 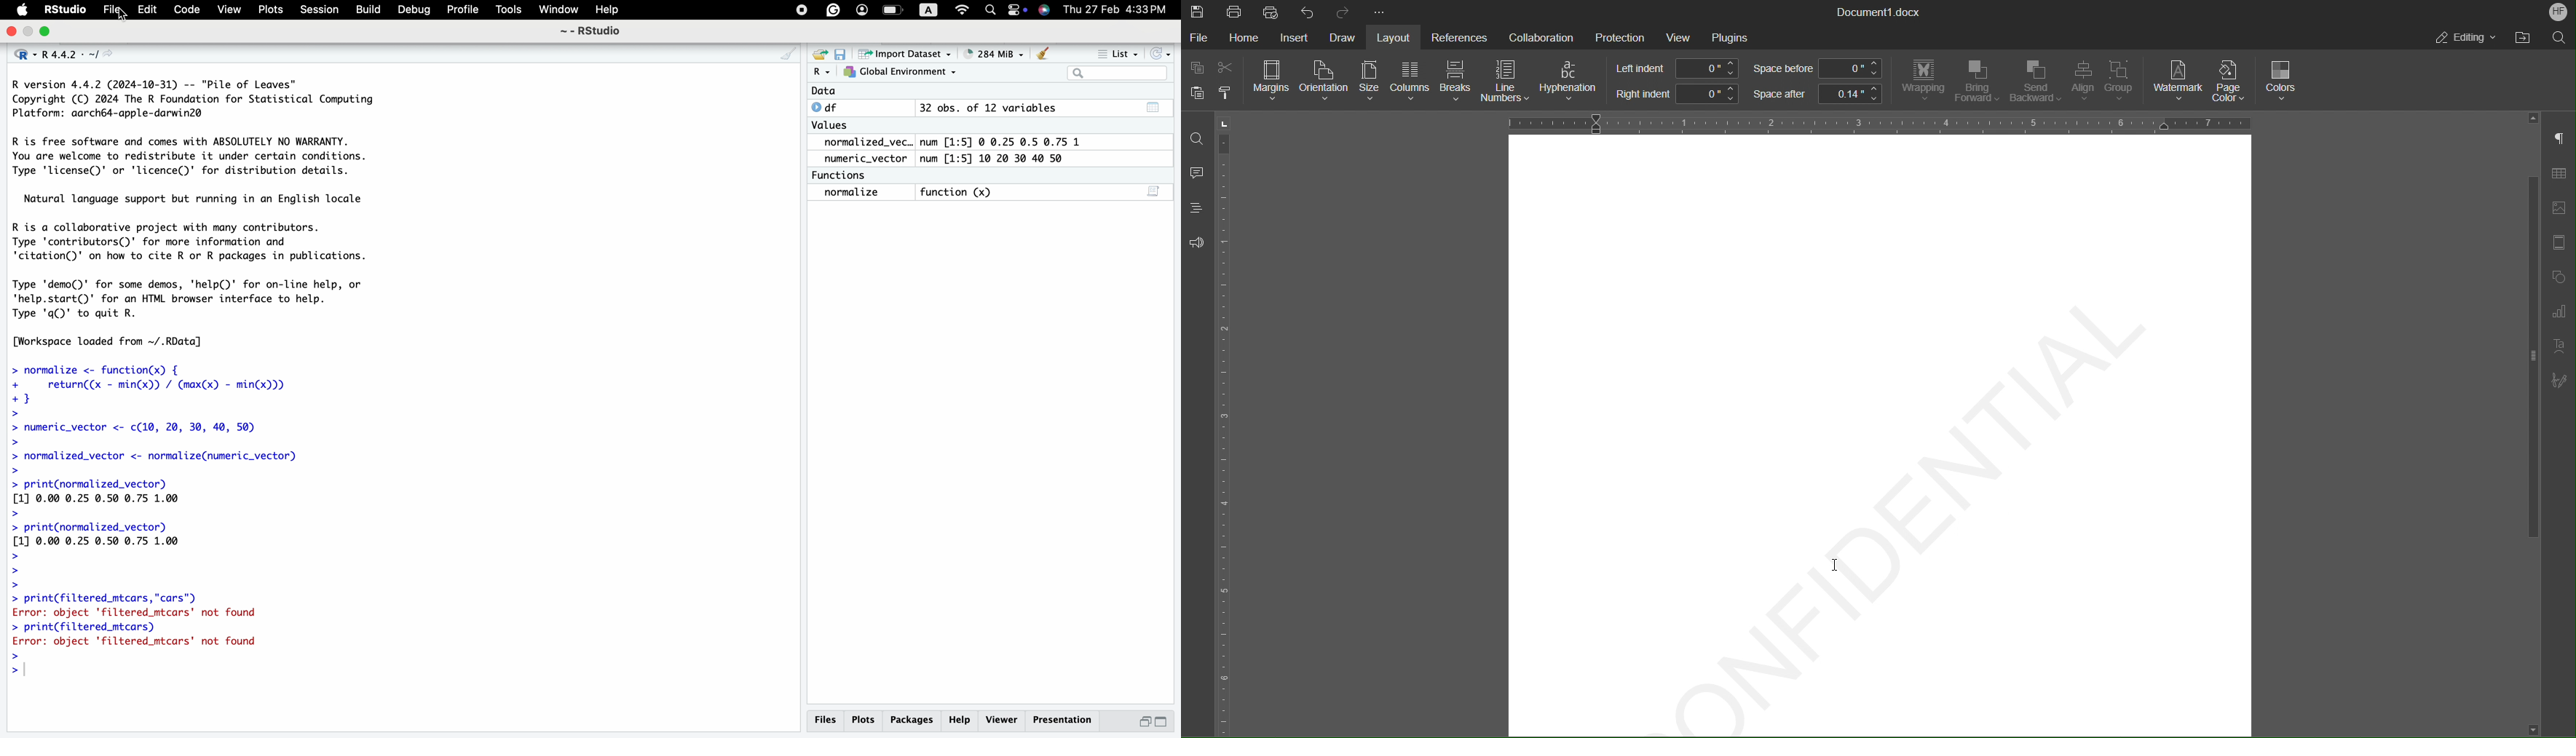 I want to click on R 4.4.2, so click(x=66, y=55).